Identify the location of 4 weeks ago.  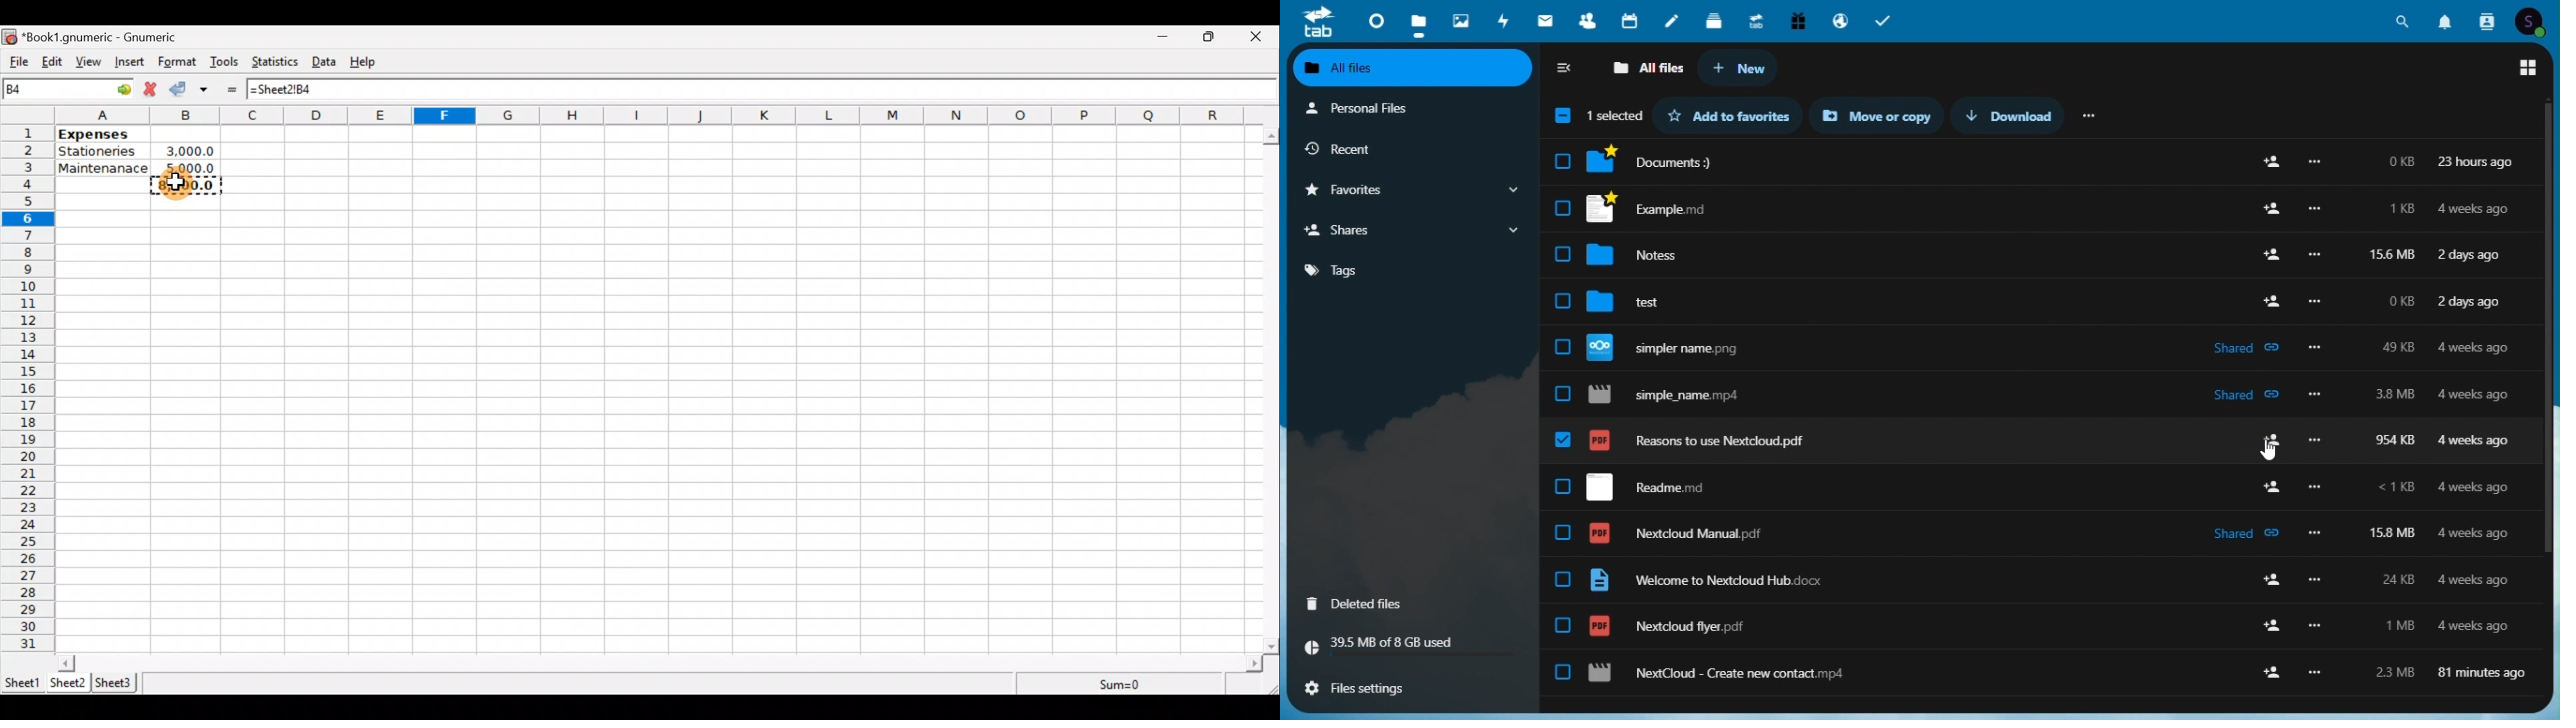
(2469, 579).